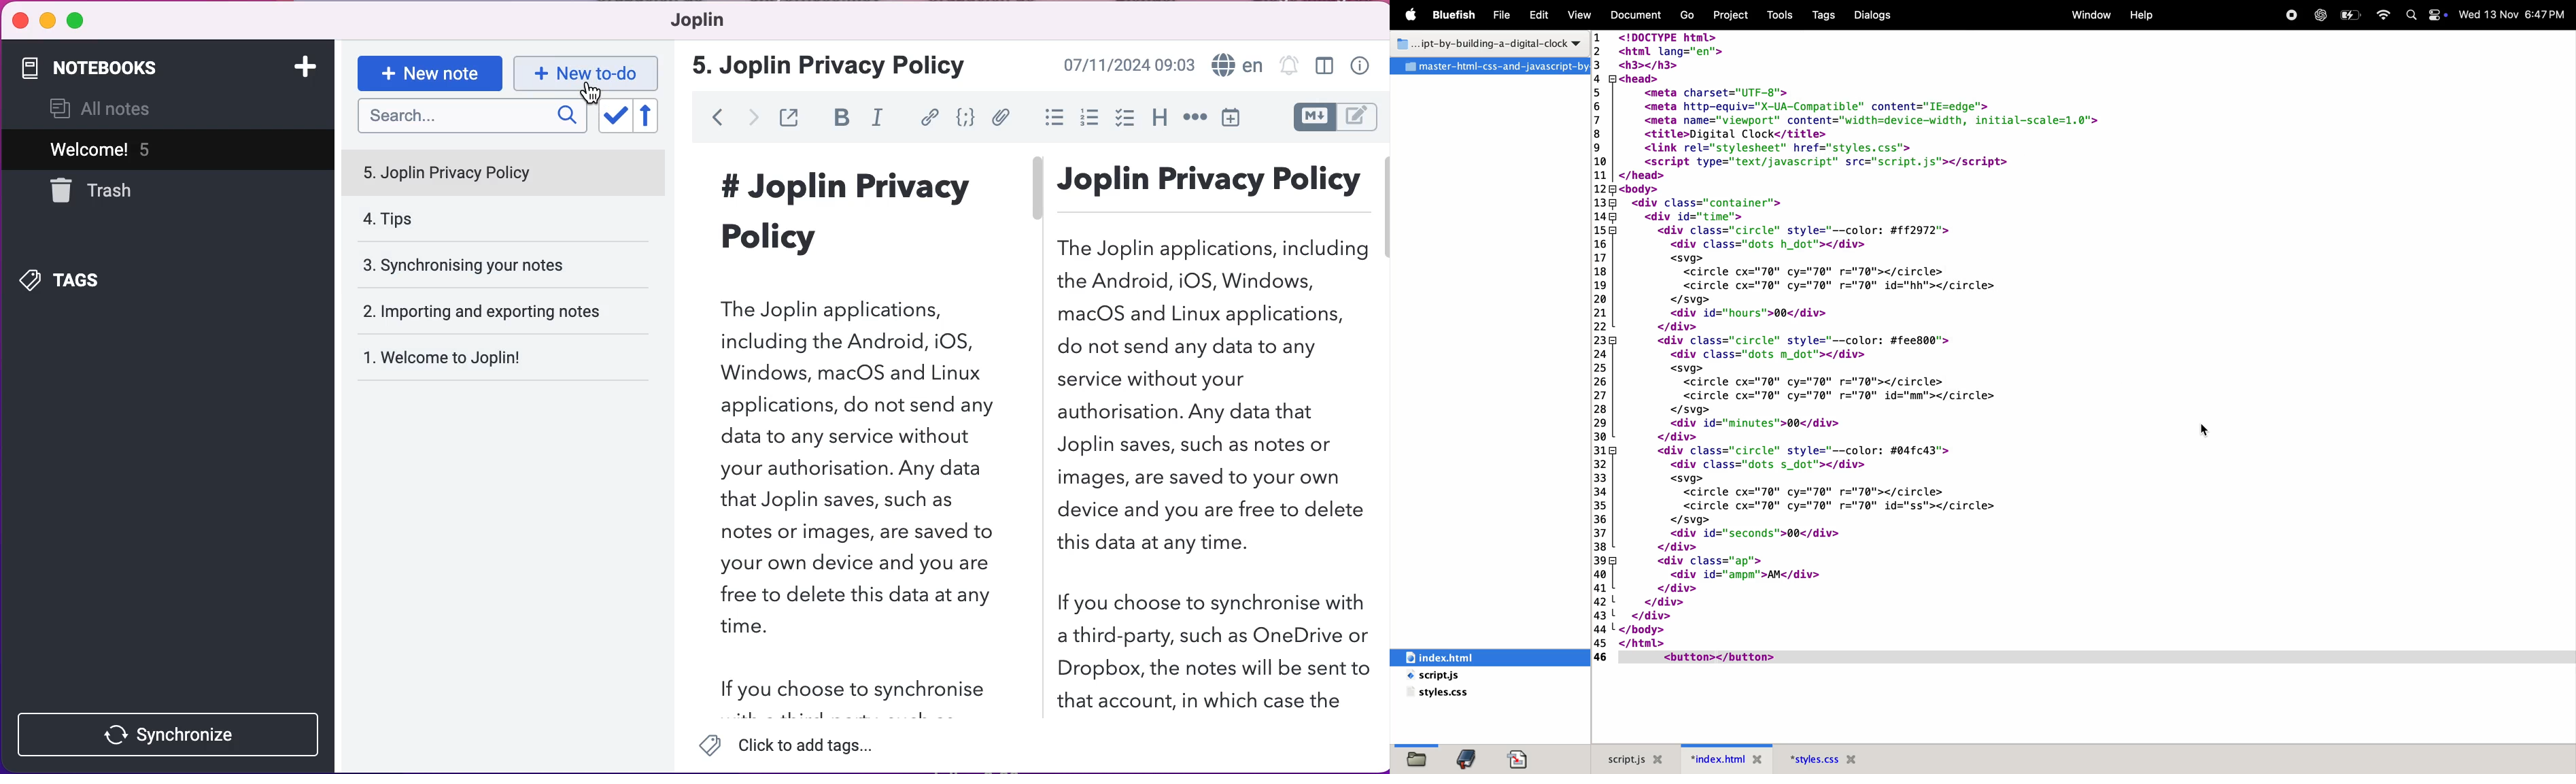  Describe the element at coordinates (1492, 67) in the screenshot. I see `File` at that location.